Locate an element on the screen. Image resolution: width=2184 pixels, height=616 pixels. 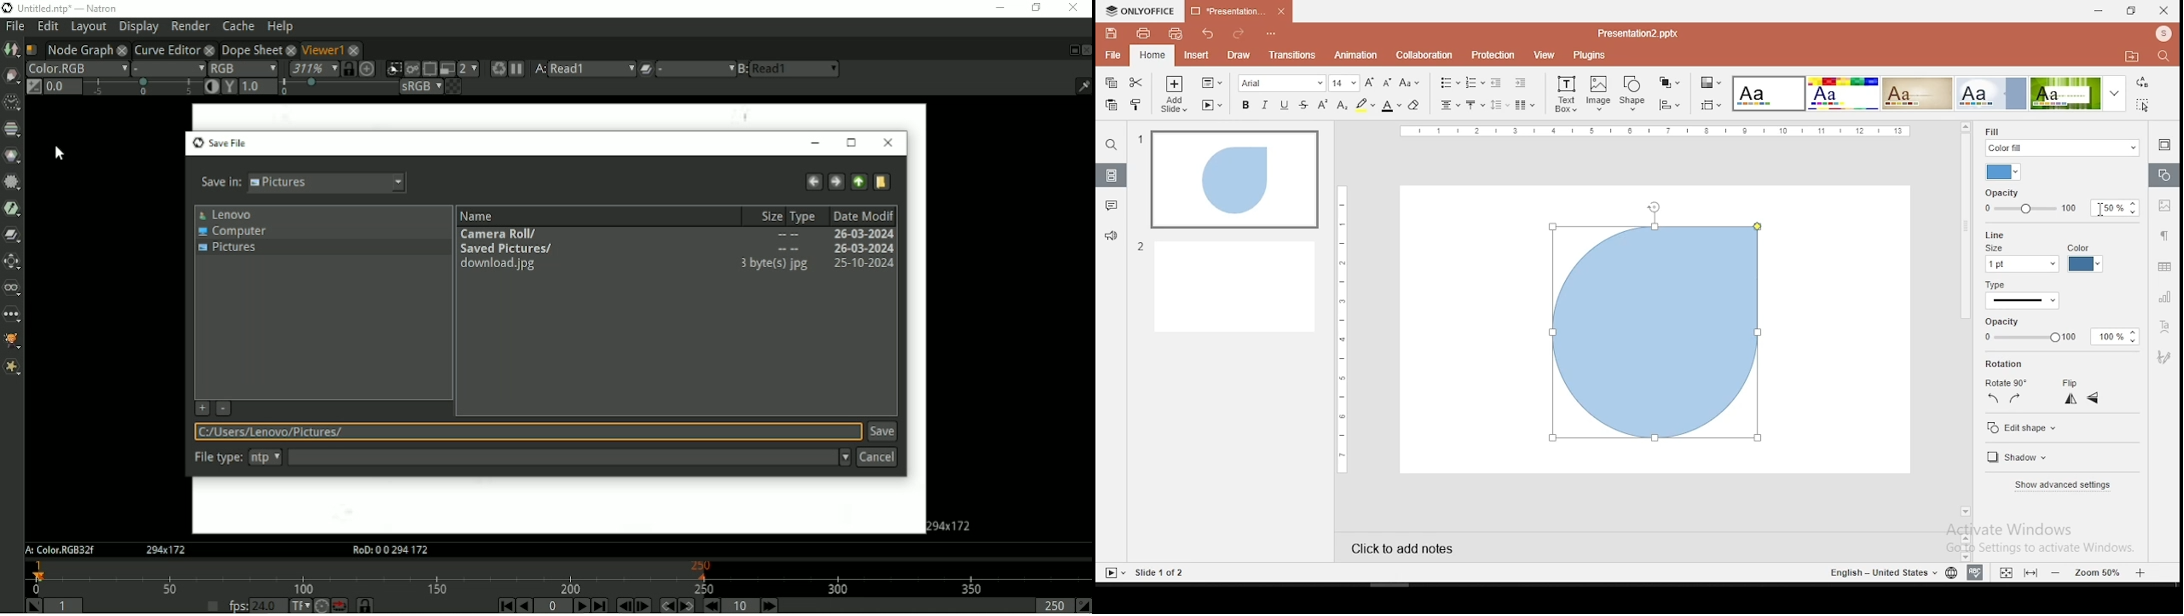
plugins is located at coordinates (1590, 55).